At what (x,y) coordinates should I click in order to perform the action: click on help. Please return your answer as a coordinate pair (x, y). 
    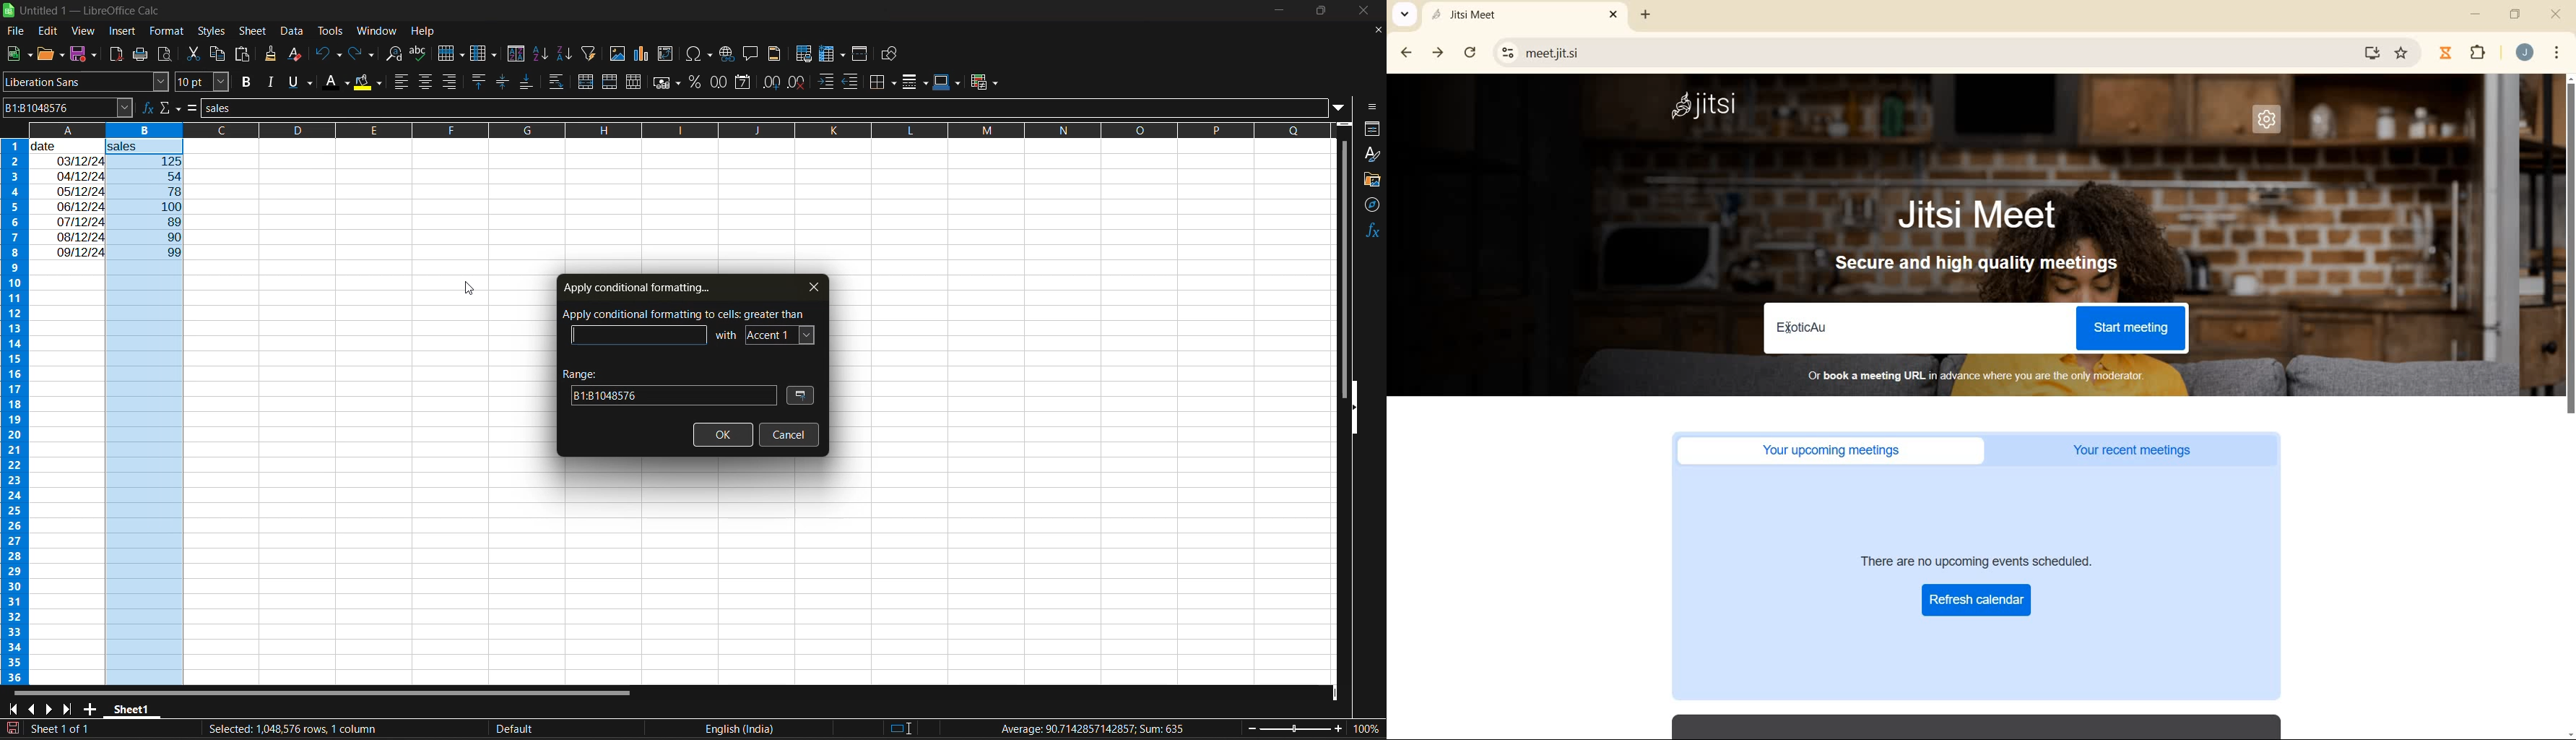
    Looking at the image, I should click on (423, 30).